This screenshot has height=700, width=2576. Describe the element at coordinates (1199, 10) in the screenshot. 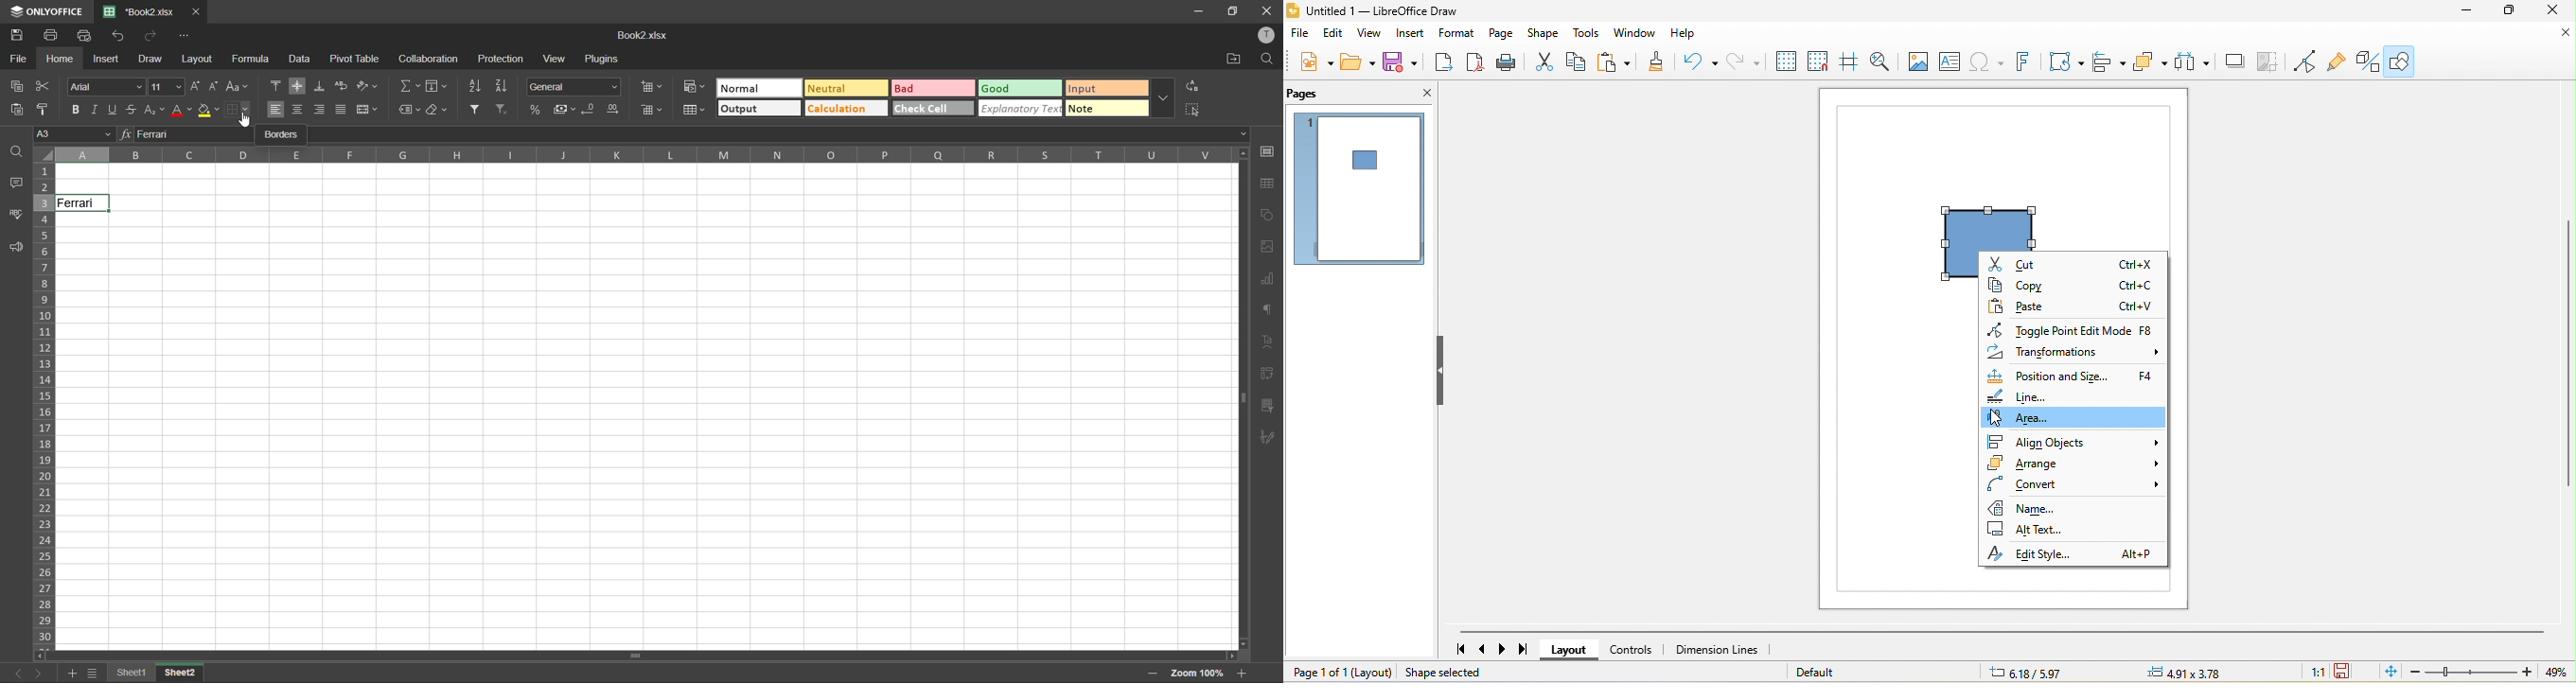

I see `minimize` at that location.